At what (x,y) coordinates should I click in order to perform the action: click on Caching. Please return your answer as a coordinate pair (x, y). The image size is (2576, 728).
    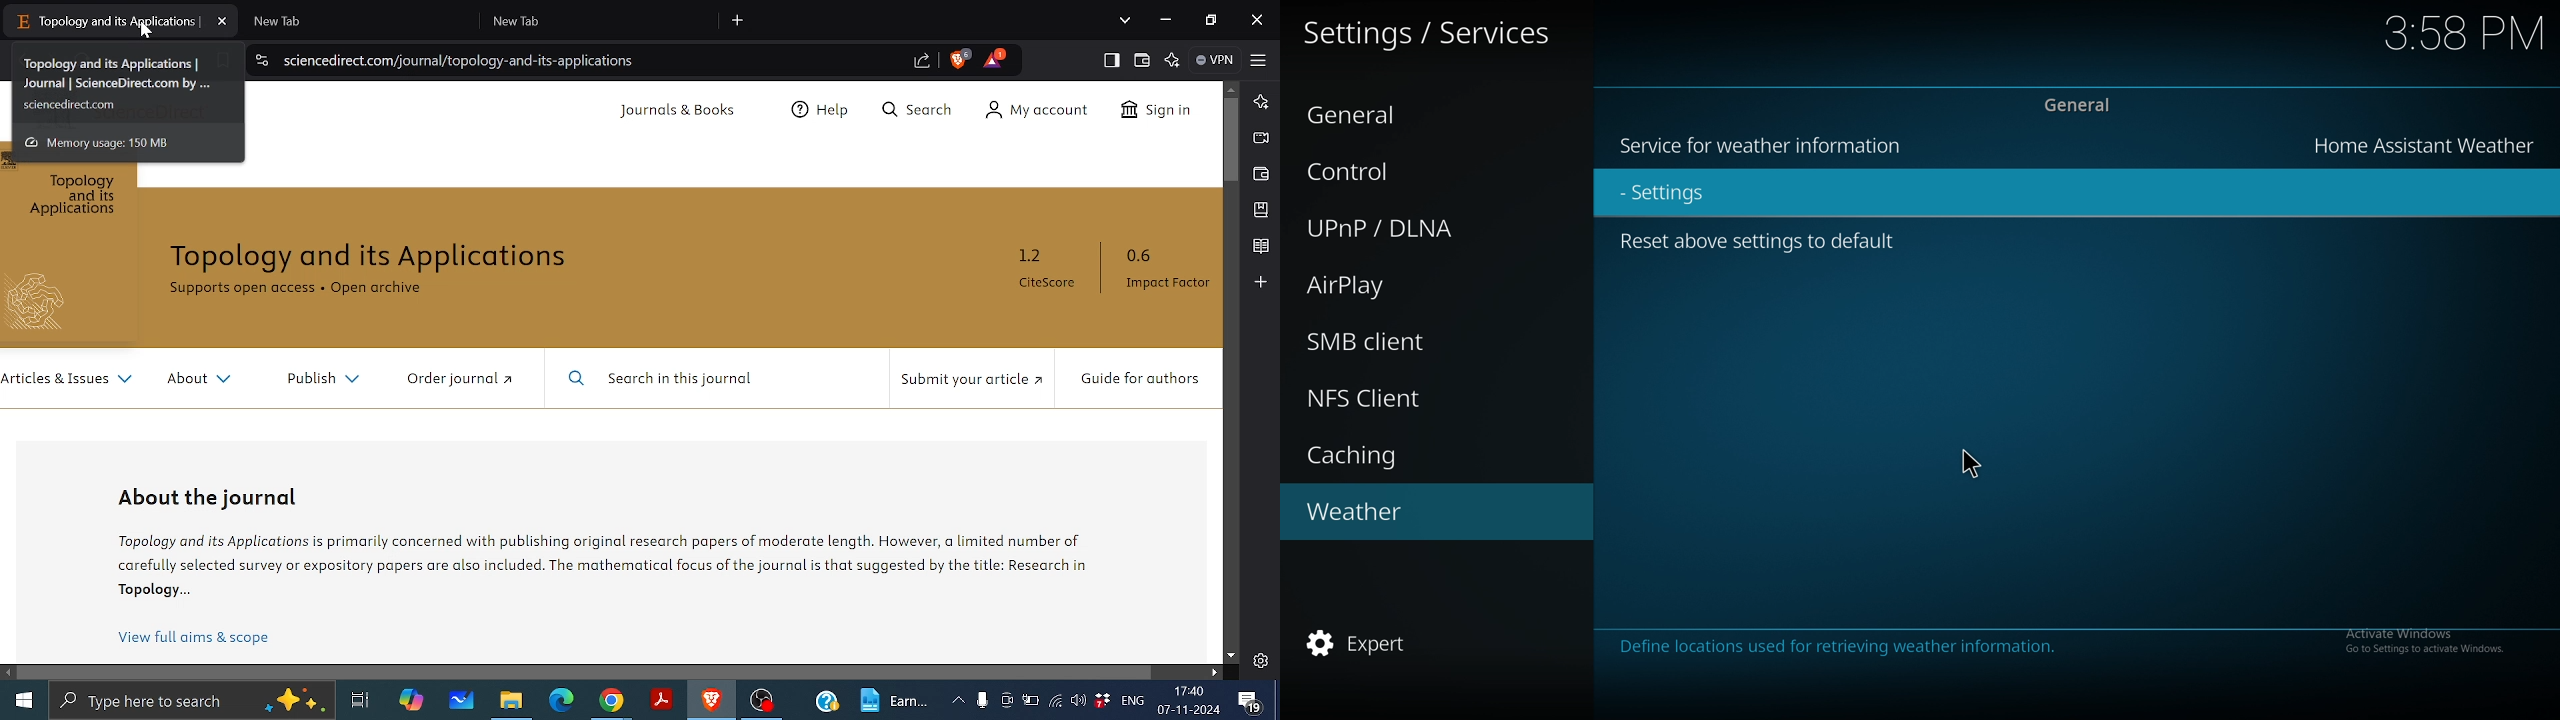
    Looking at the image, I should click on (1367, 453).